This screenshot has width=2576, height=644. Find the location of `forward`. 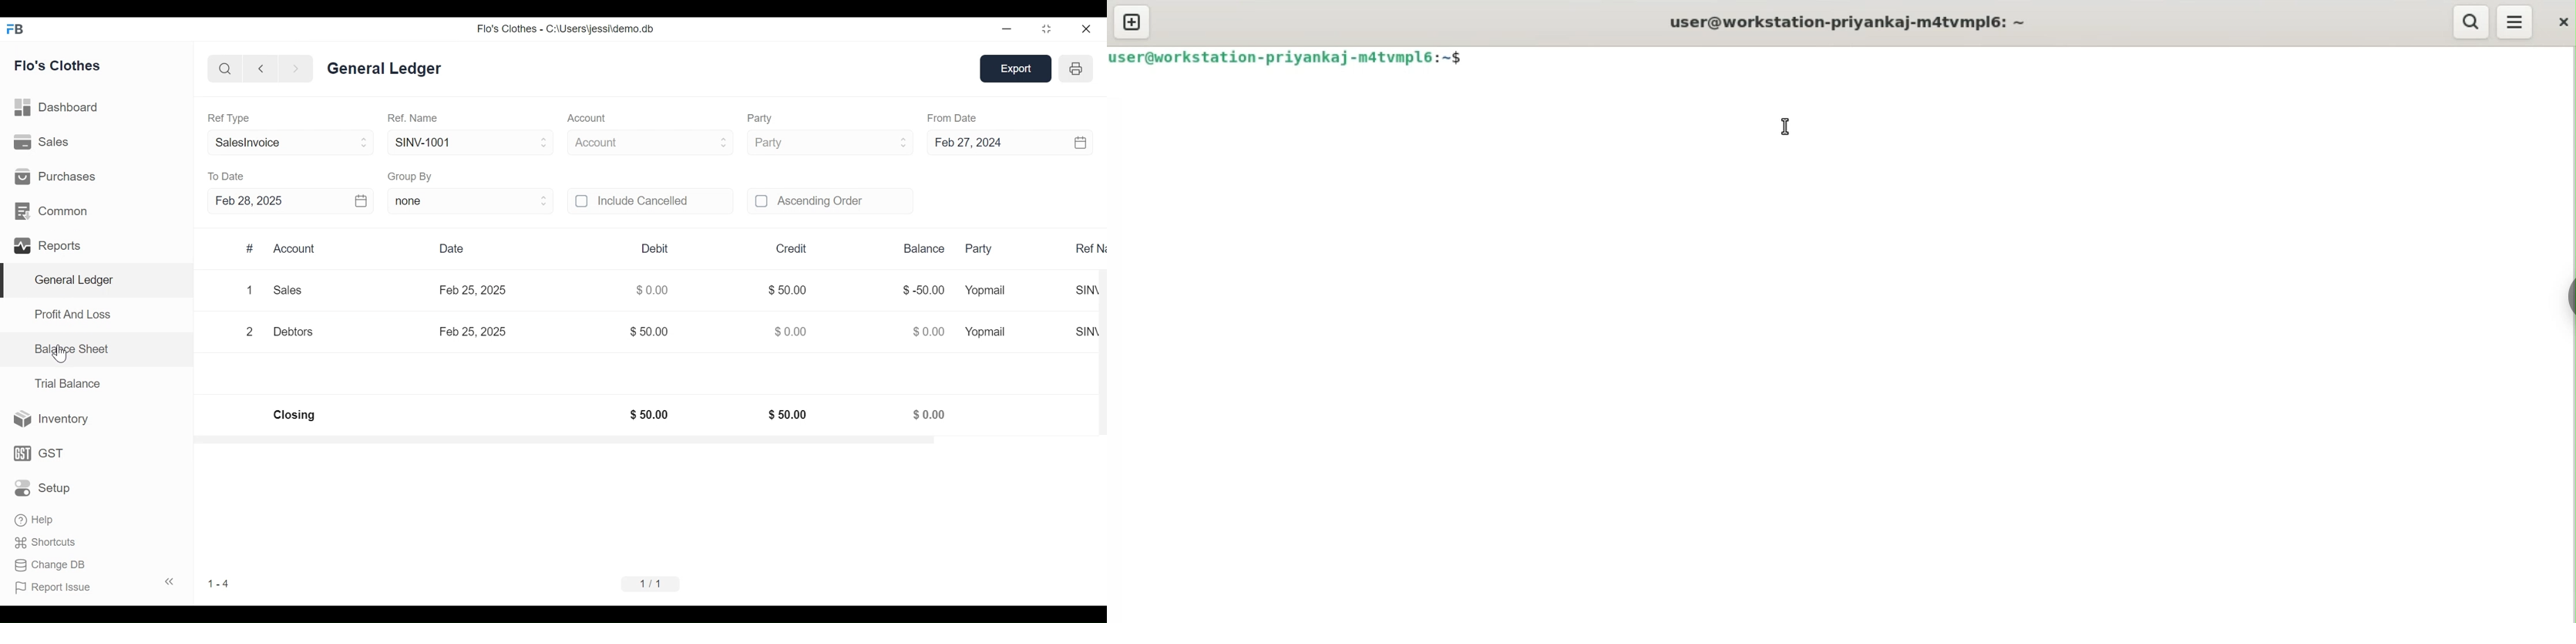

forward is located at coordinates (296, 69).